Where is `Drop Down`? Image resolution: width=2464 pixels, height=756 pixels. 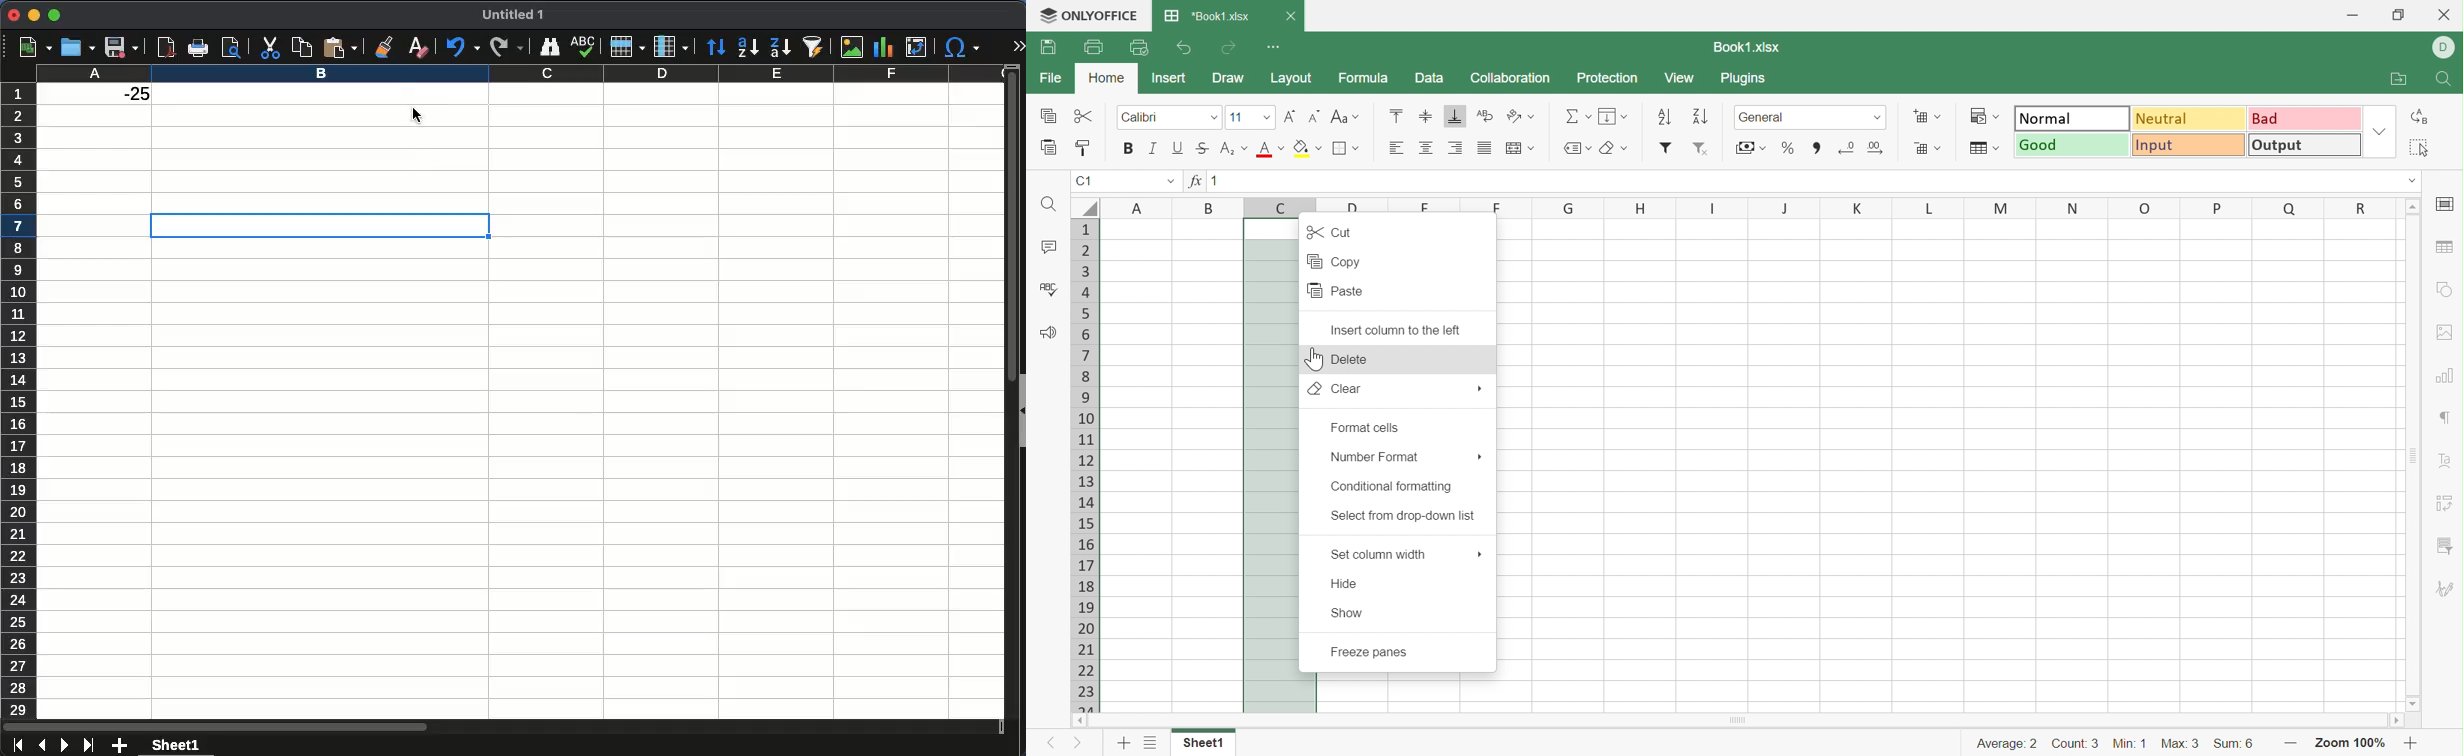
Drop Down is located at coordinates (1169, 183).